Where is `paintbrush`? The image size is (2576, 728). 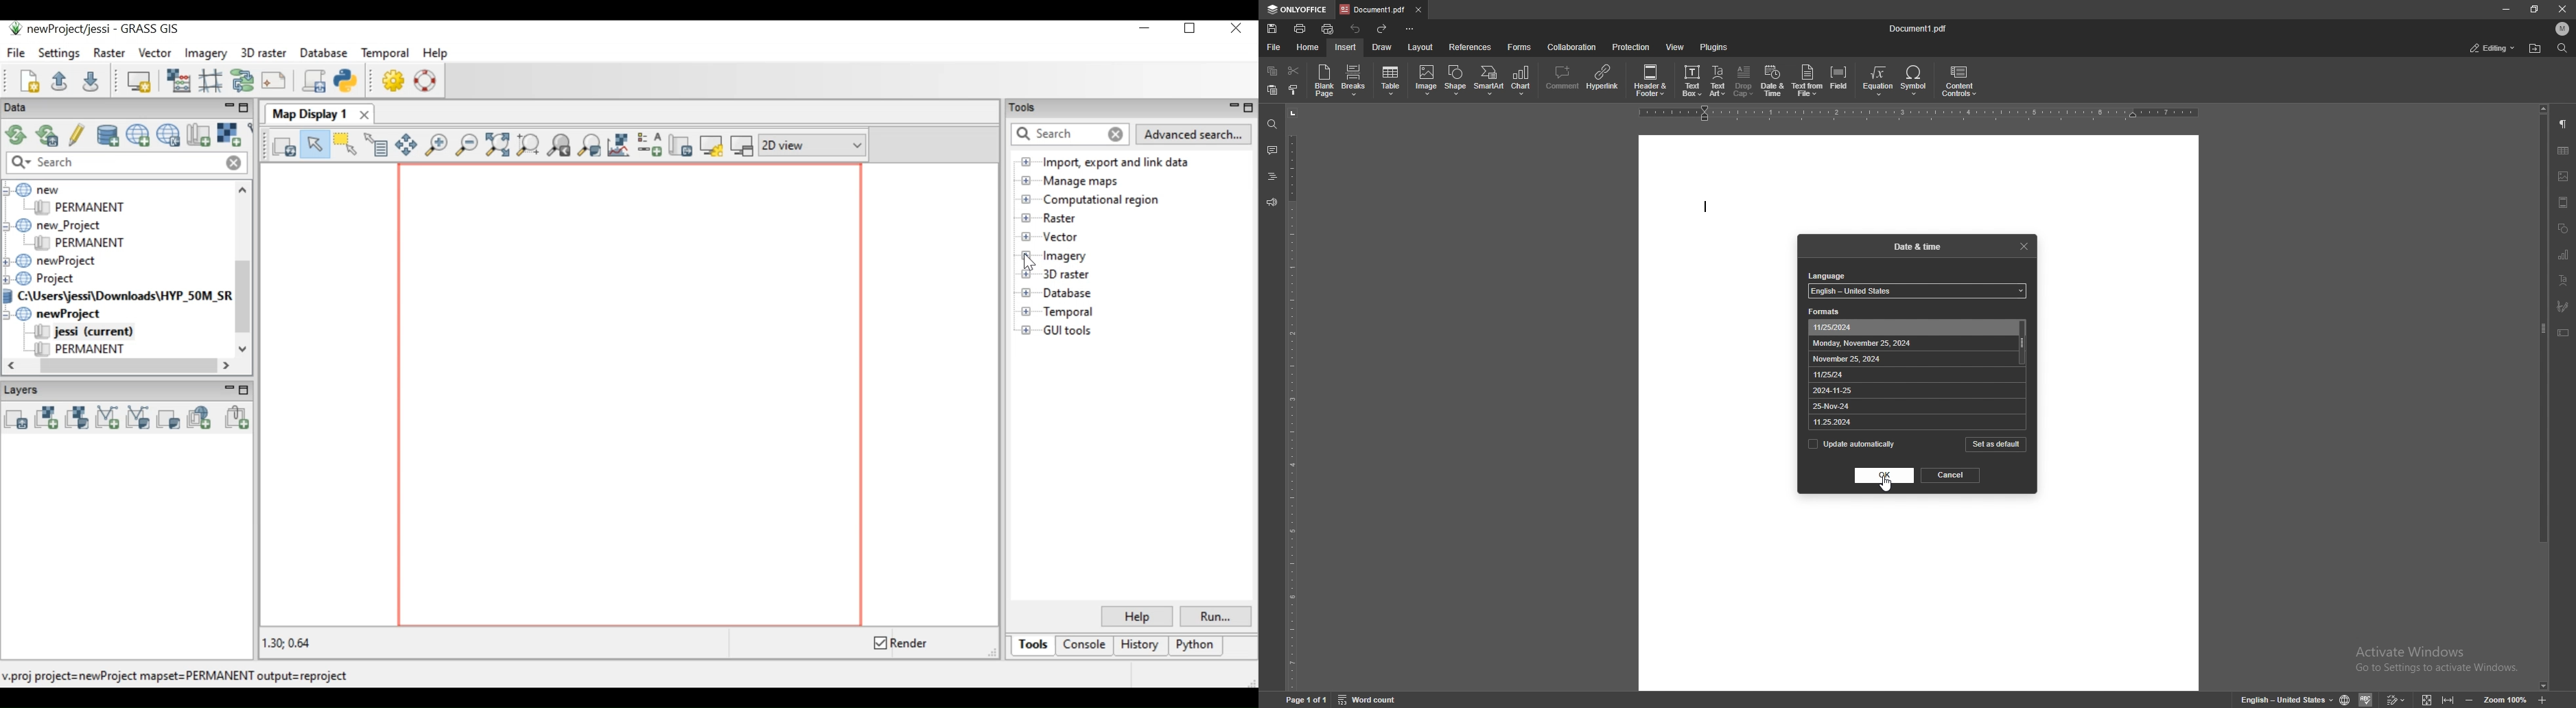
paintbrush is located at coordinates (2565, 305).